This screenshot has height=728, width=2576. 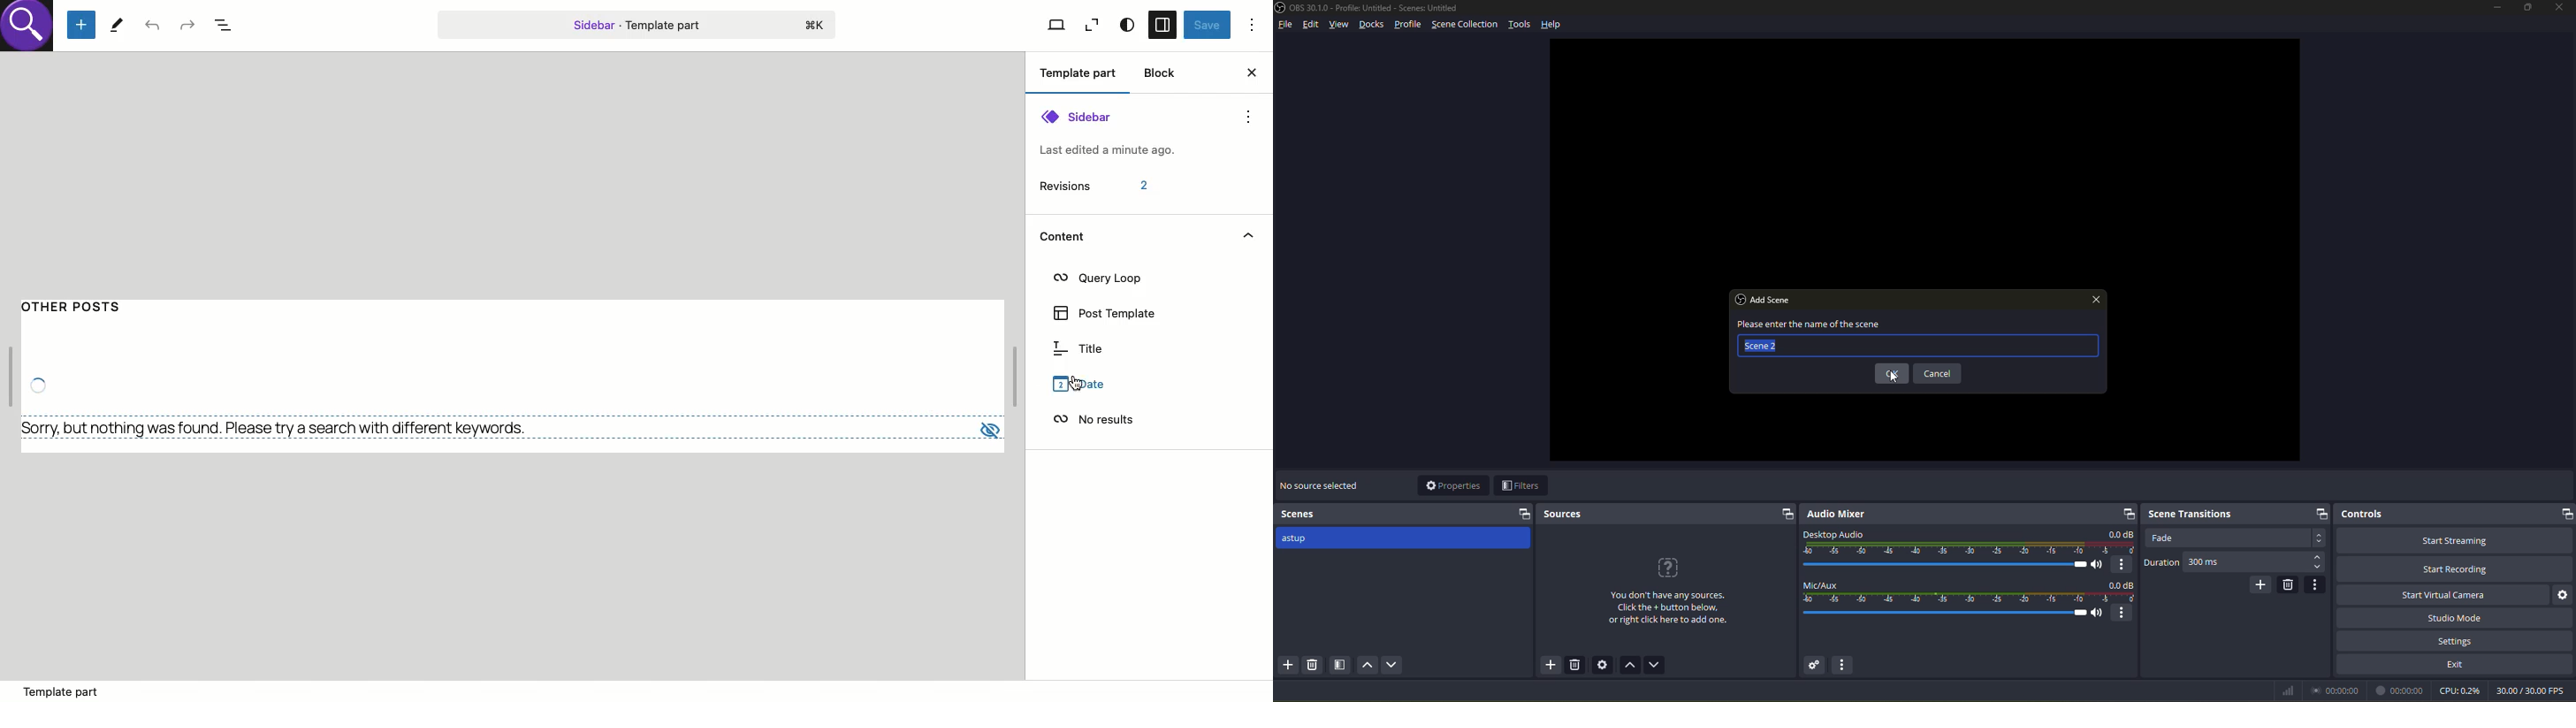 What do you see at coordinates (2335, 690) in the screenshot?
I see `time` at bounding box center [2335, 690].